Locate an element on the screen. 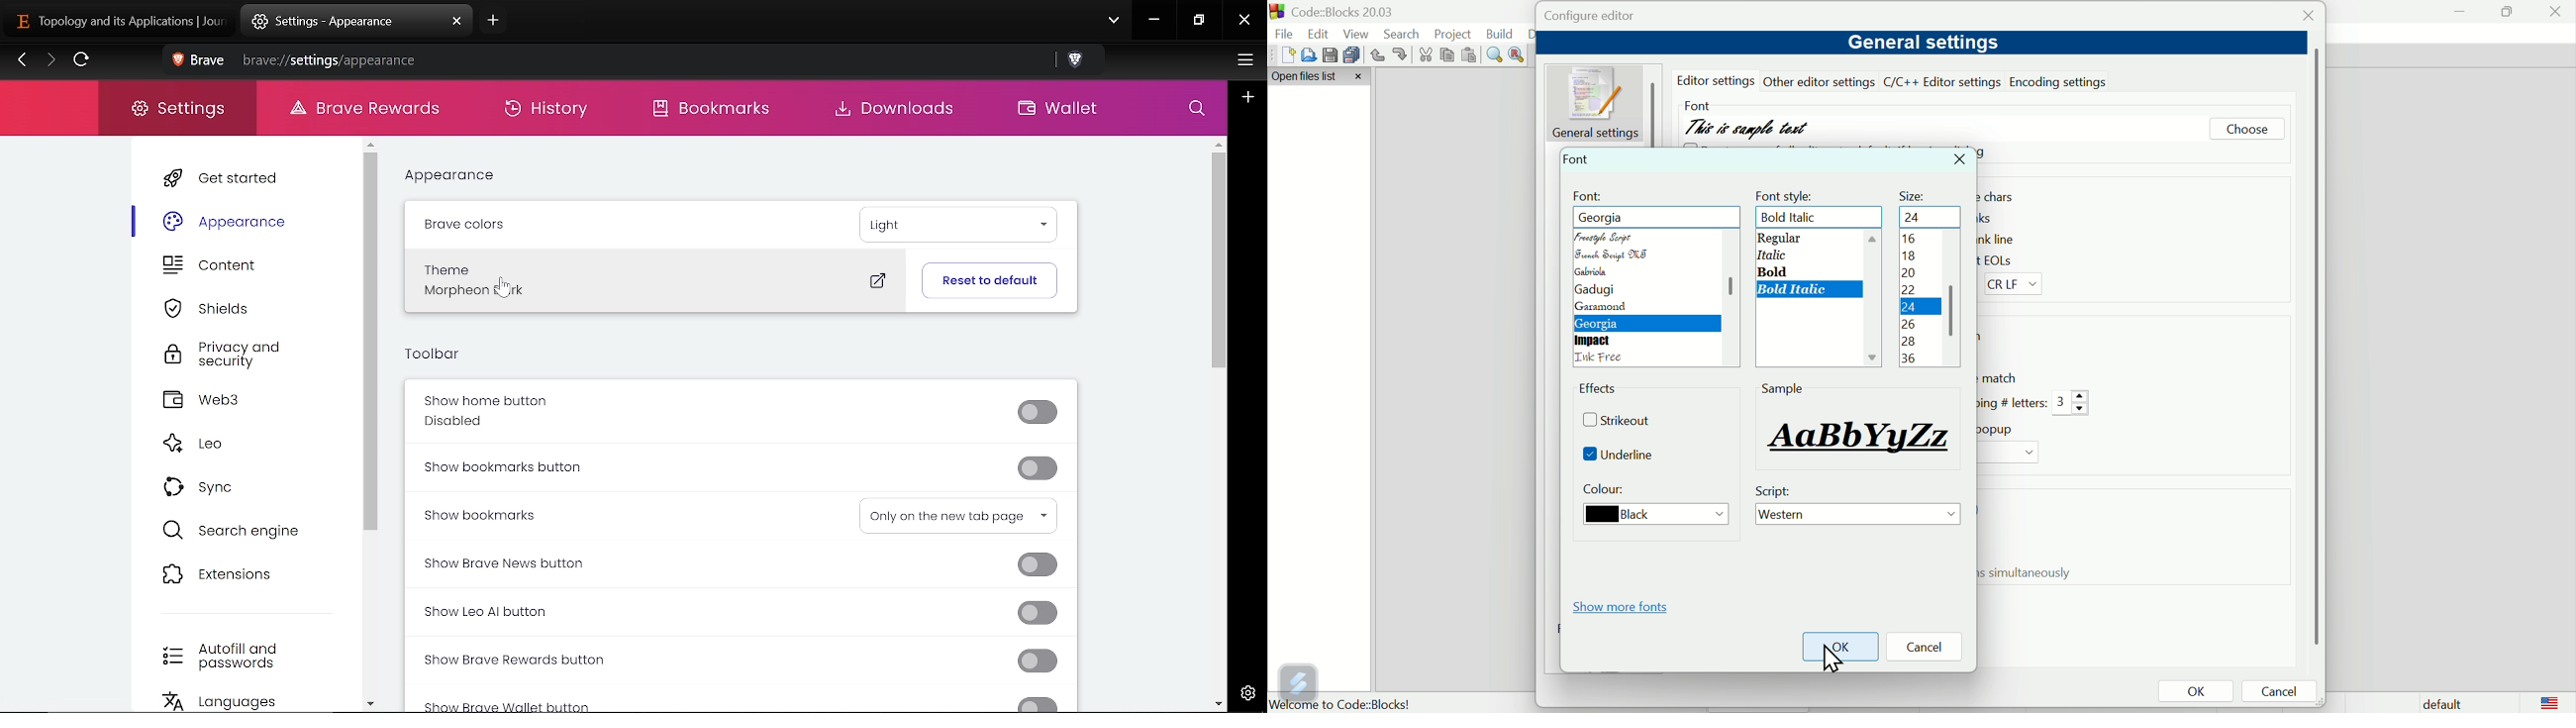 The width and height of the screenshot is (2576, 728). editor settings is located at coordinates (1719, 81).